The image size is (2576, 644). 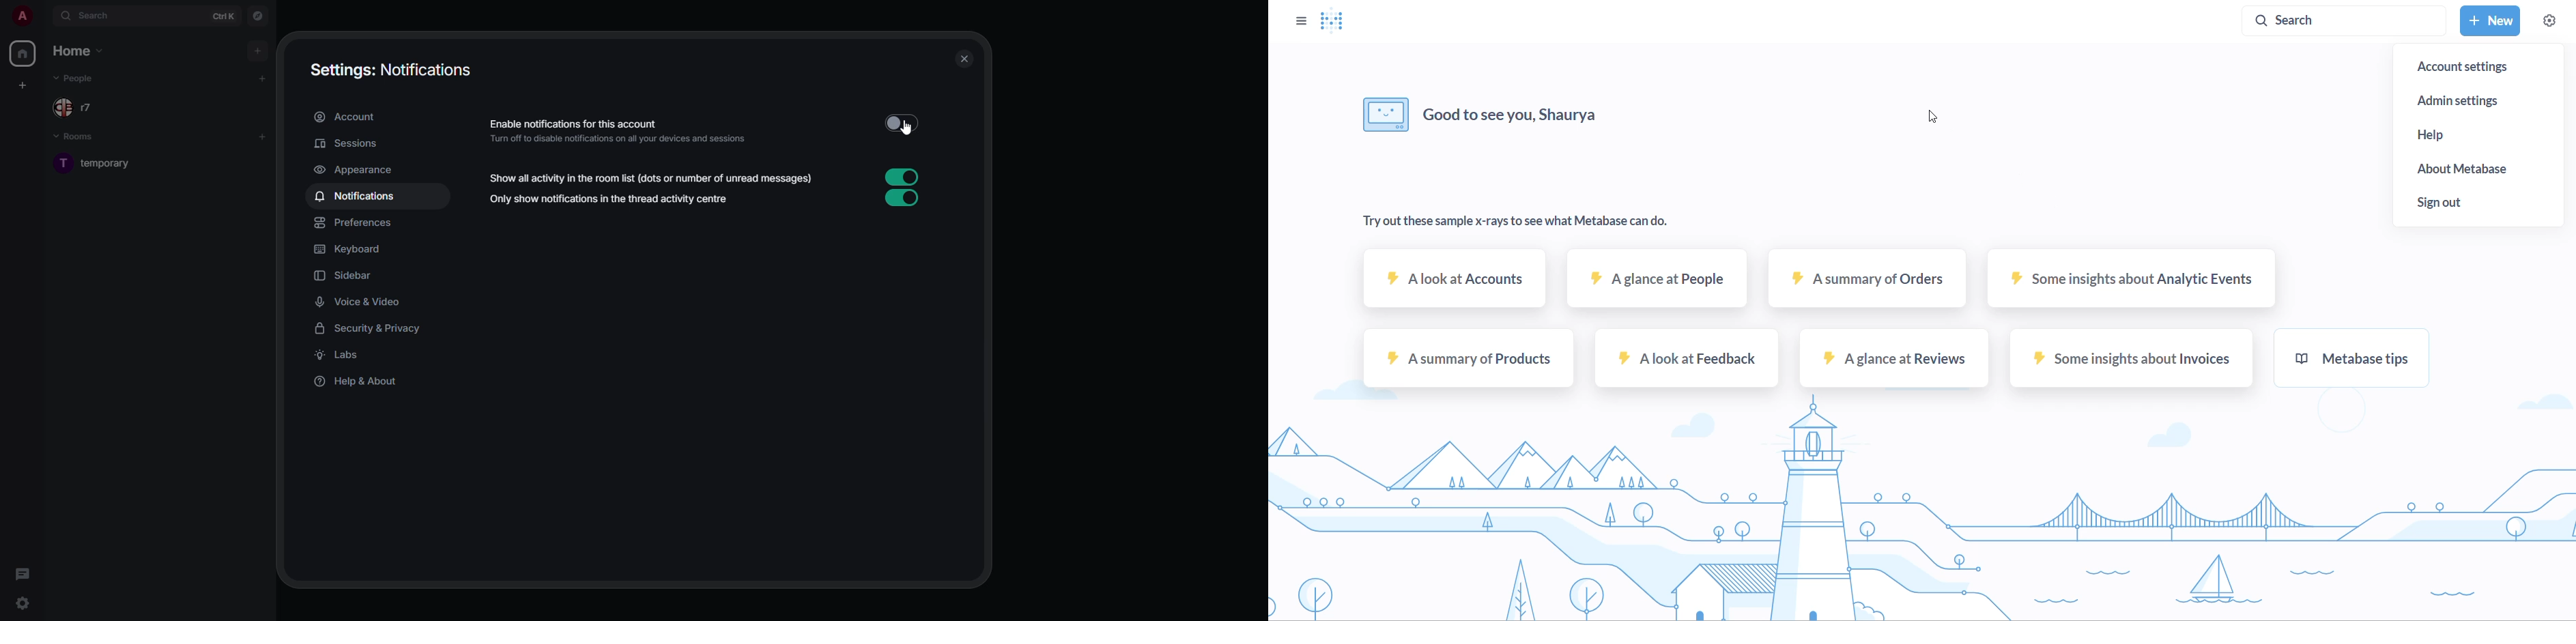 I want to click on search, so click(x=88, y=15).